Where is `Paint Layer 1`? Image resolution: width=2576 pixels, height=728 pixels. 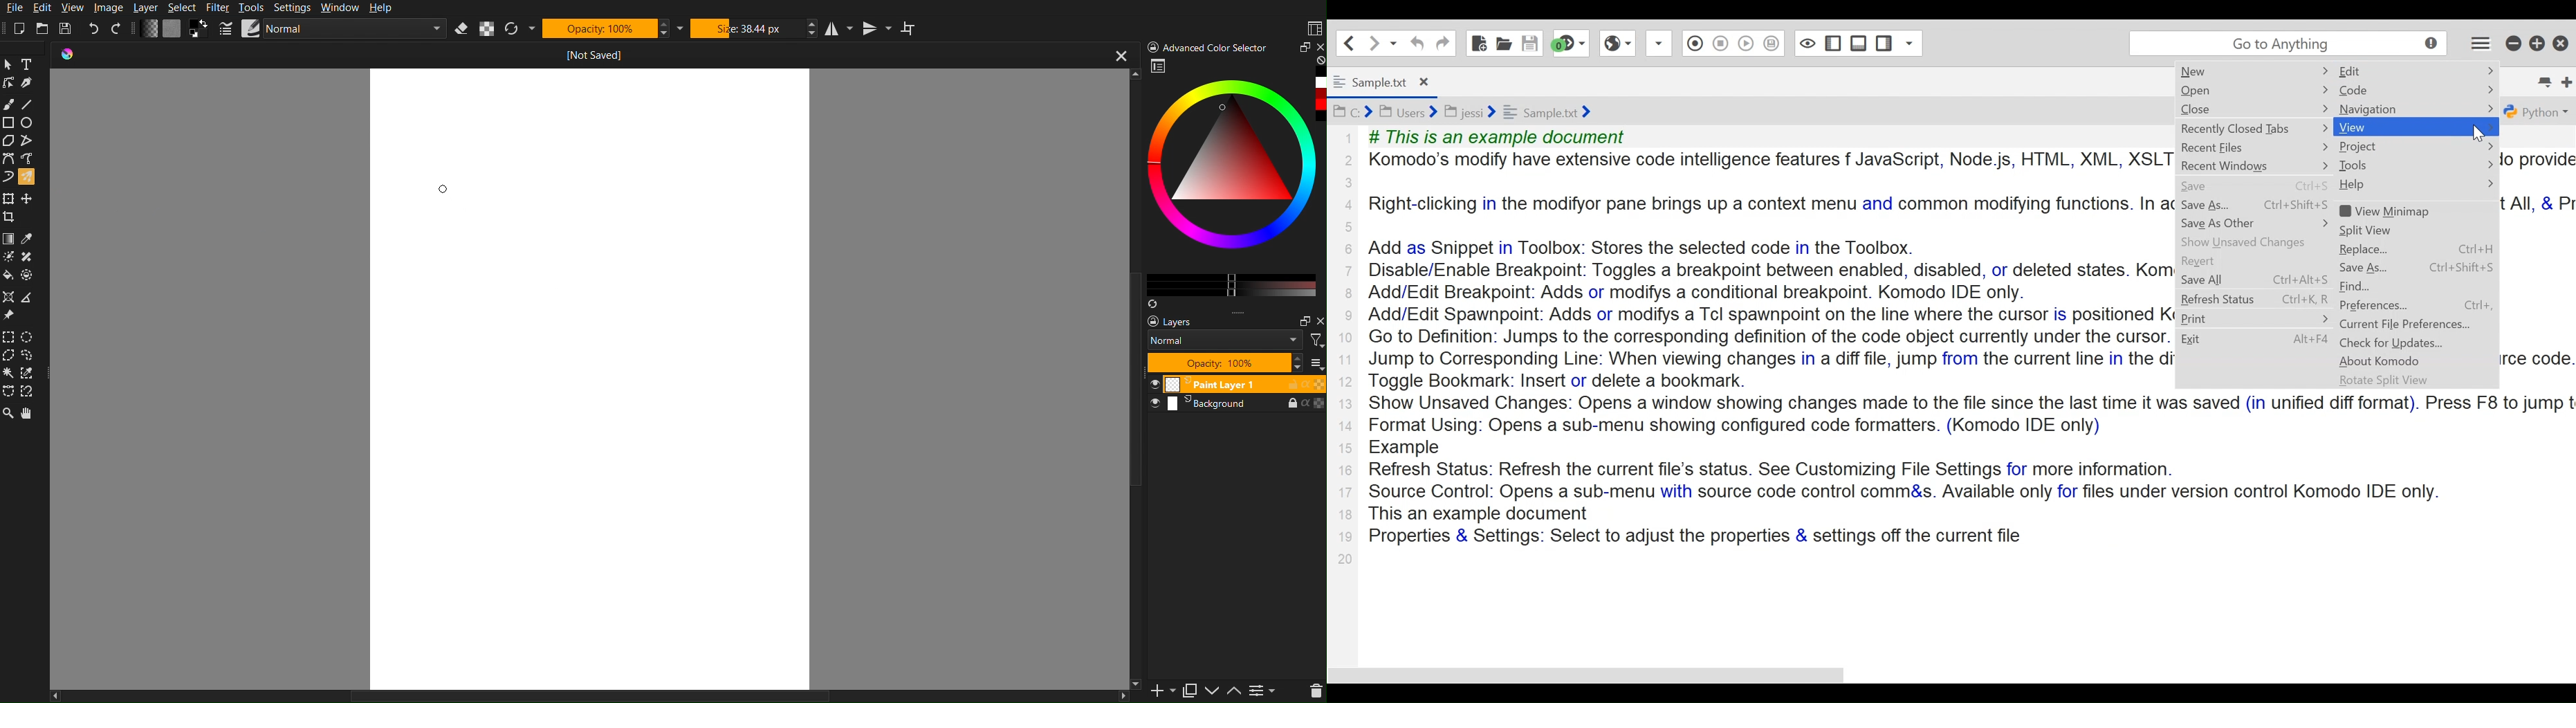 Paint Layer 1 is located at coordinates (1237, 383).